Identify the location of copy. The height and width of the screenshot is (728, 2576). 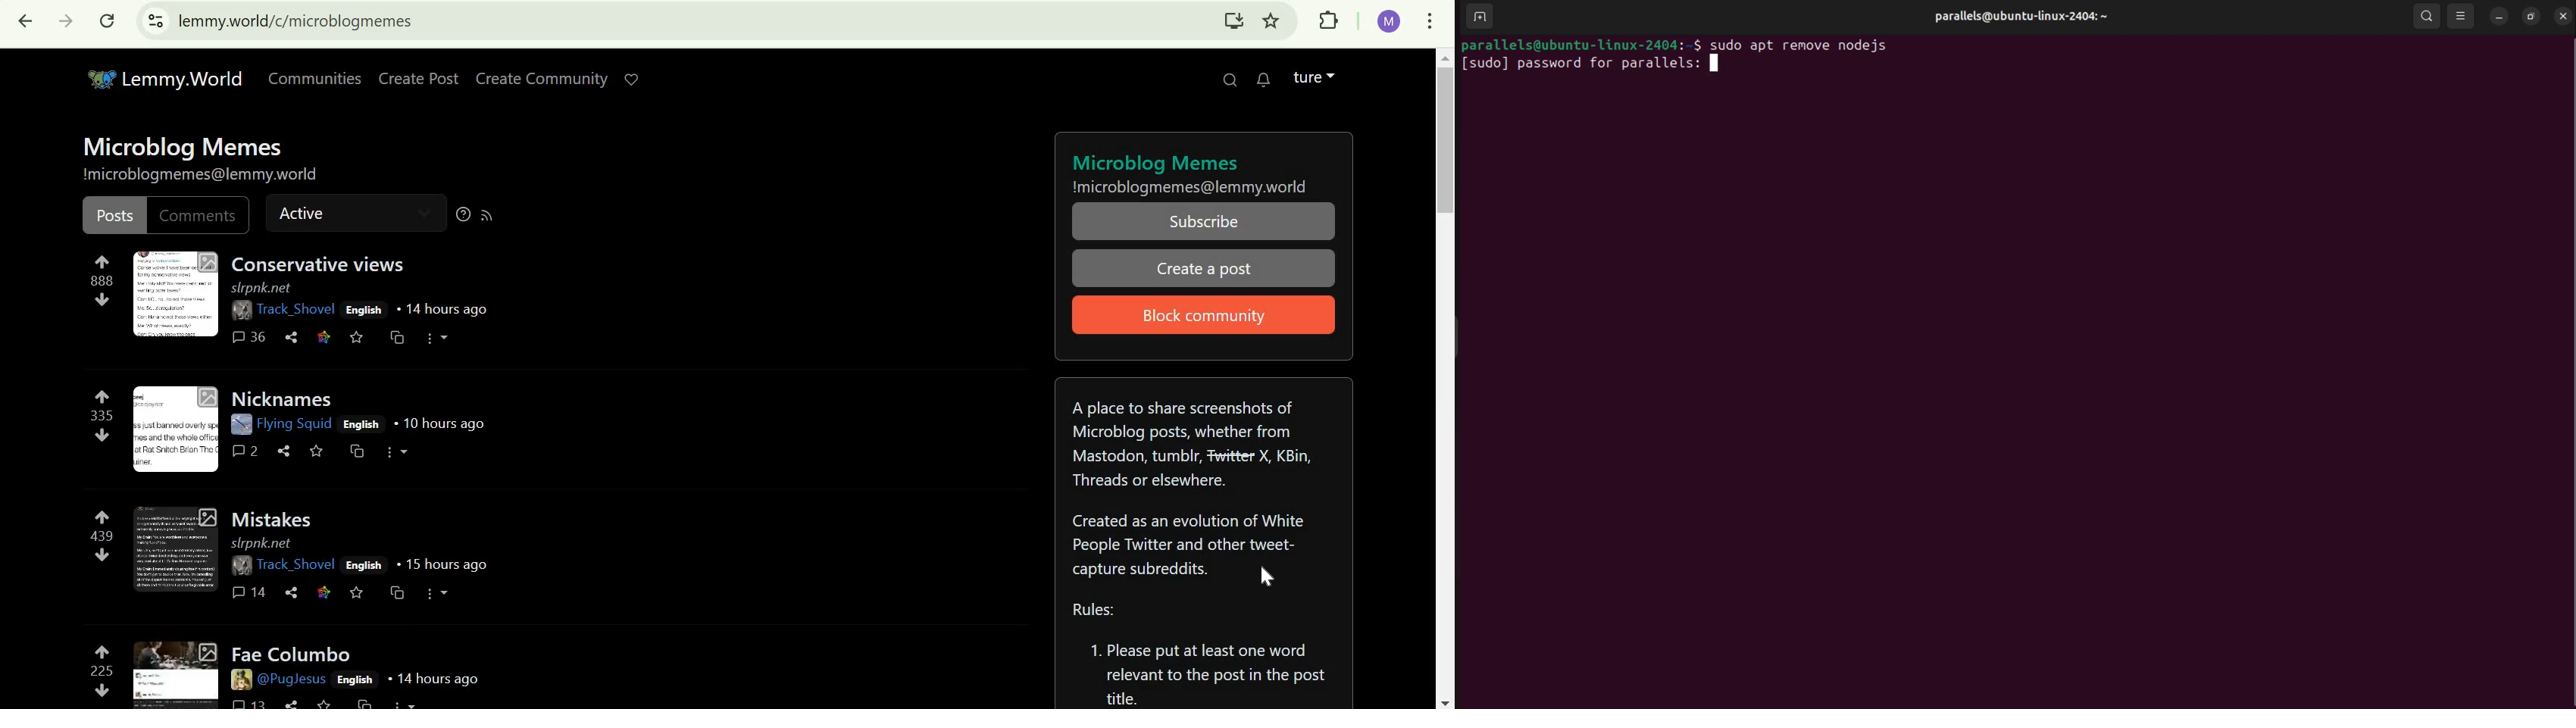
(371, 702).